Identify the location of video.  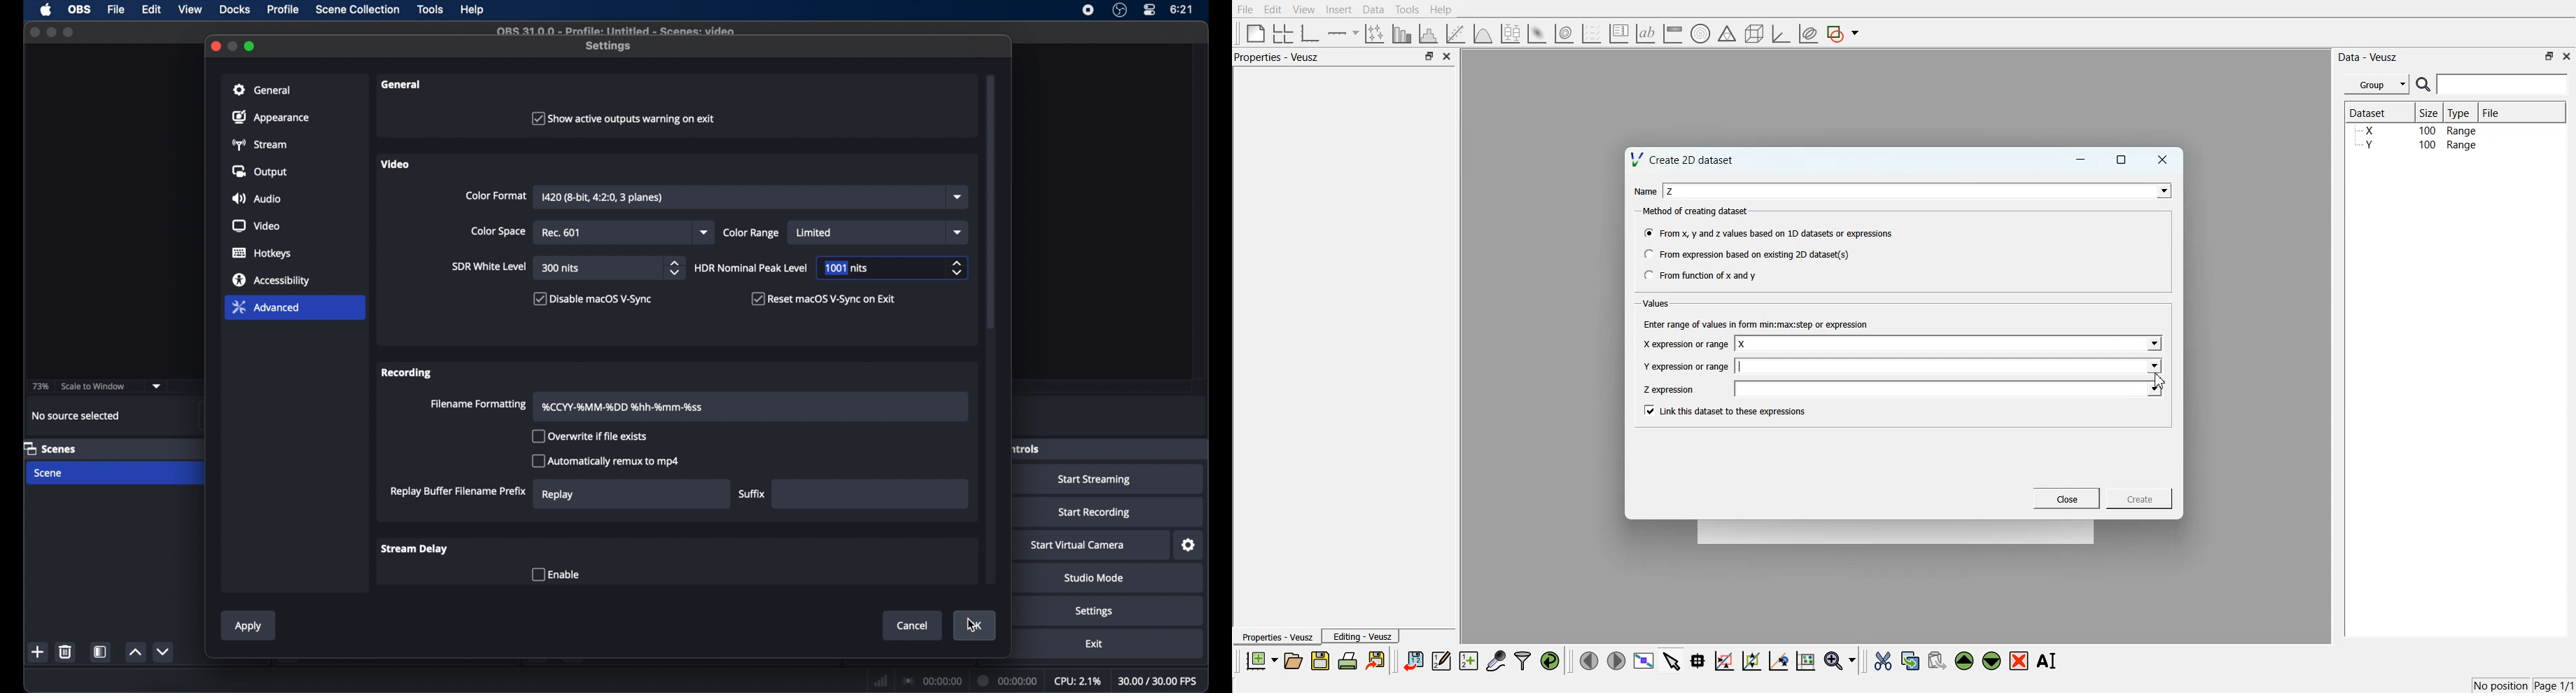
(395, 164).